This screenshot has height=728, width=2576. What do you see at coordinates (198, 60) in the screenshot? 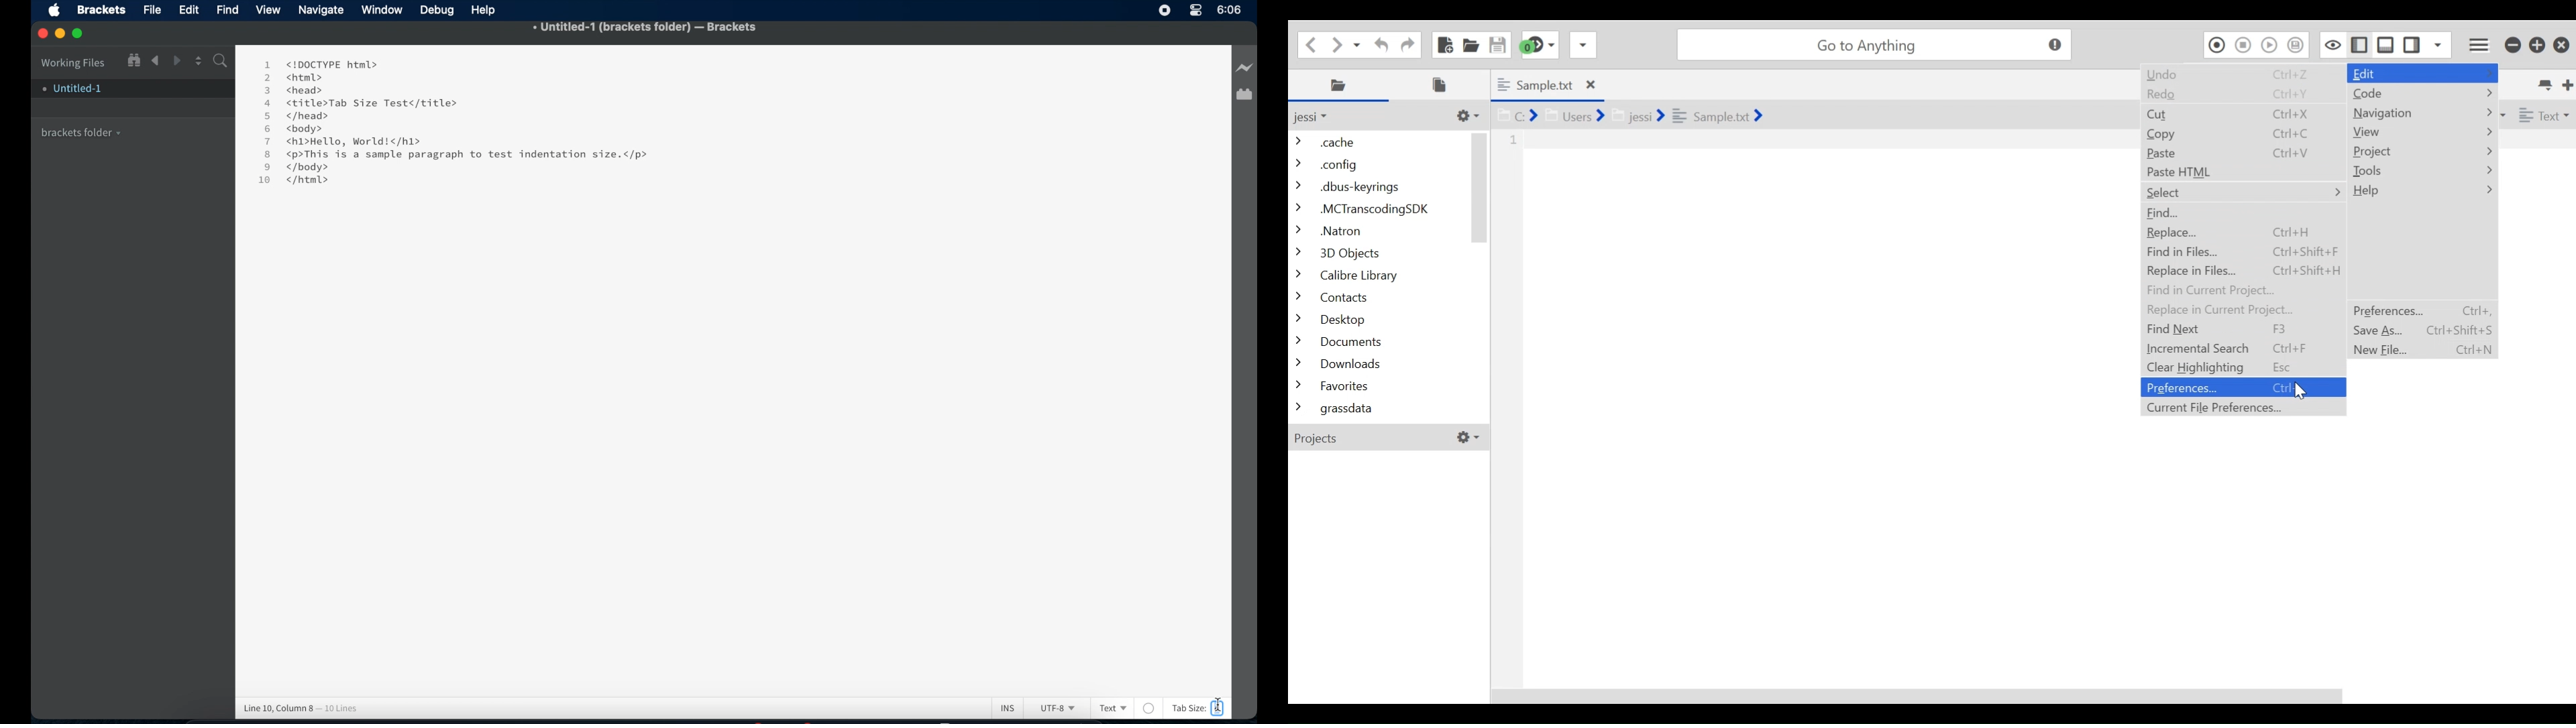
I see `Up/Down` at bounding box center [198, 60].